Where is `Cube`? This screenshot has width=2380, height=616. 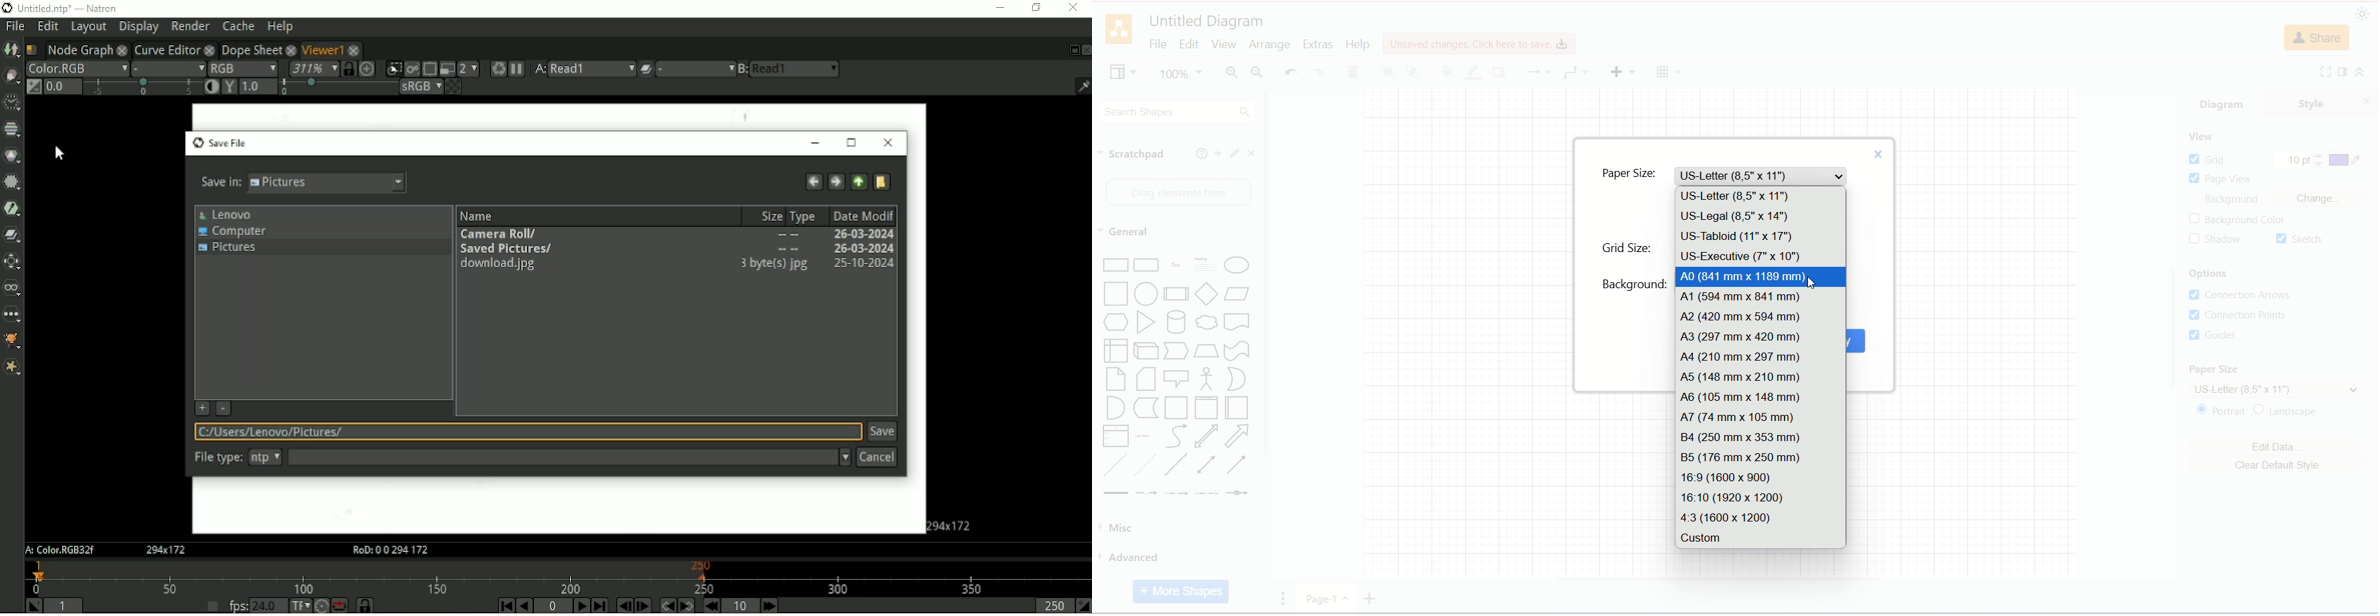 Cube is located at coordinates (1146, 351).